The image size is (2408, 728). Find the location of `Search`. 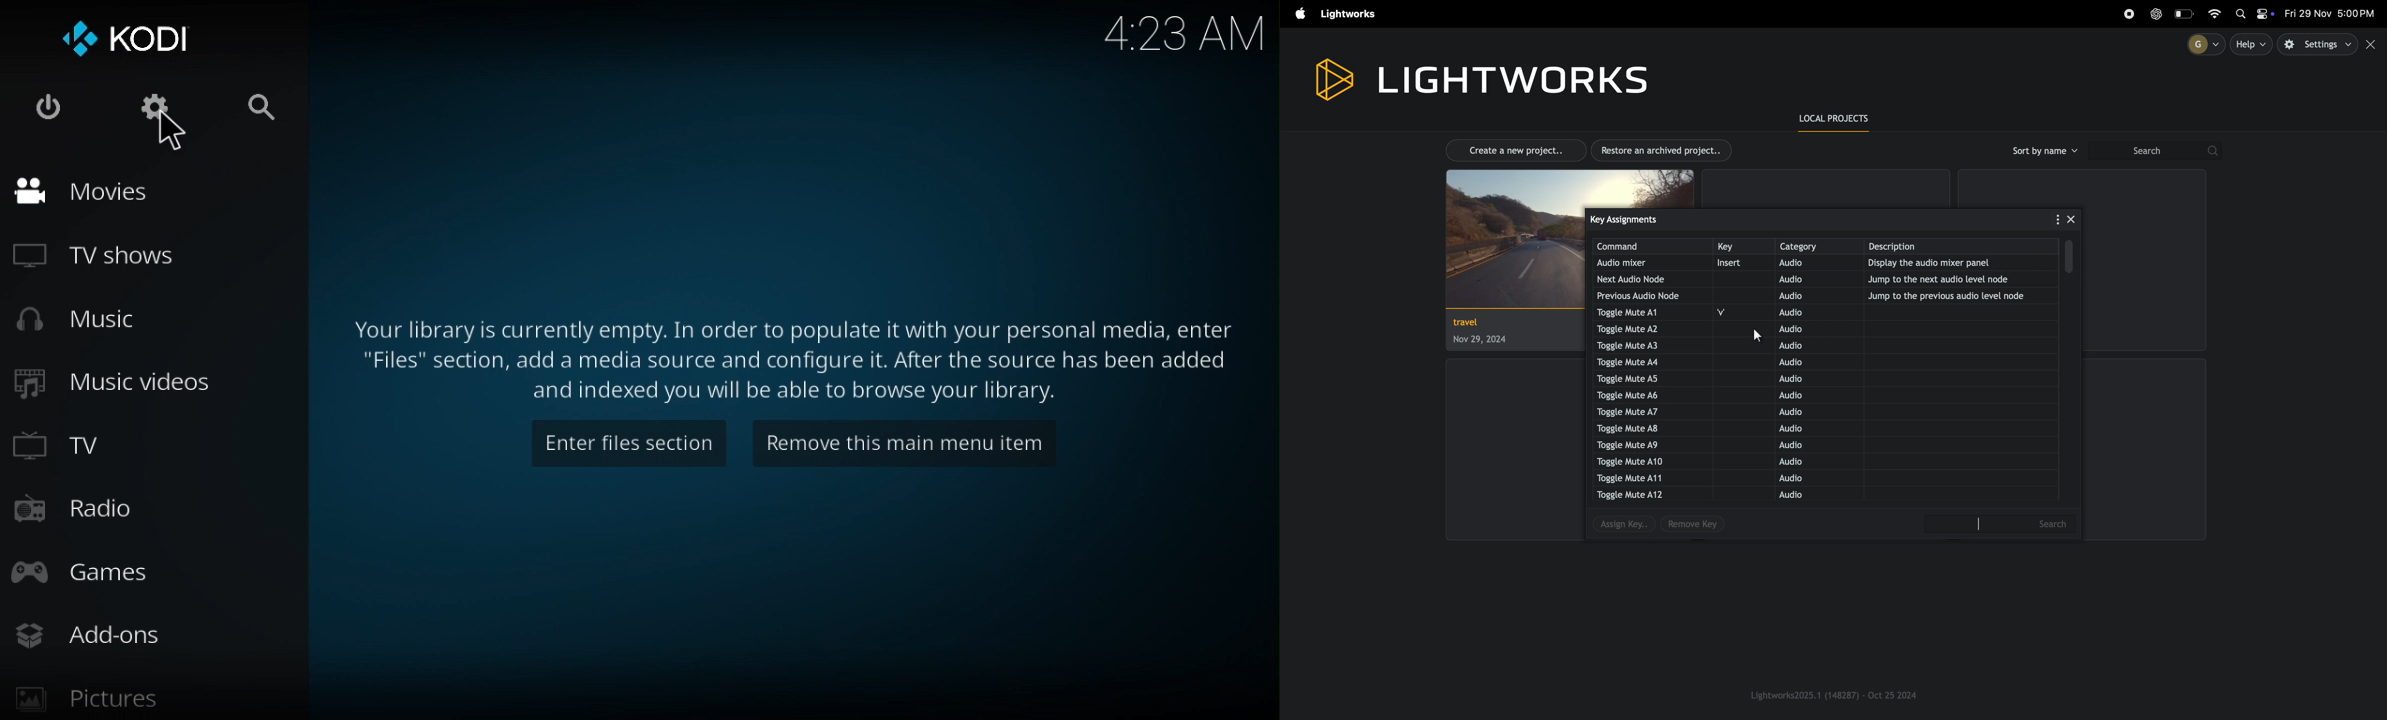

Search is located at coordinates (267, 107).